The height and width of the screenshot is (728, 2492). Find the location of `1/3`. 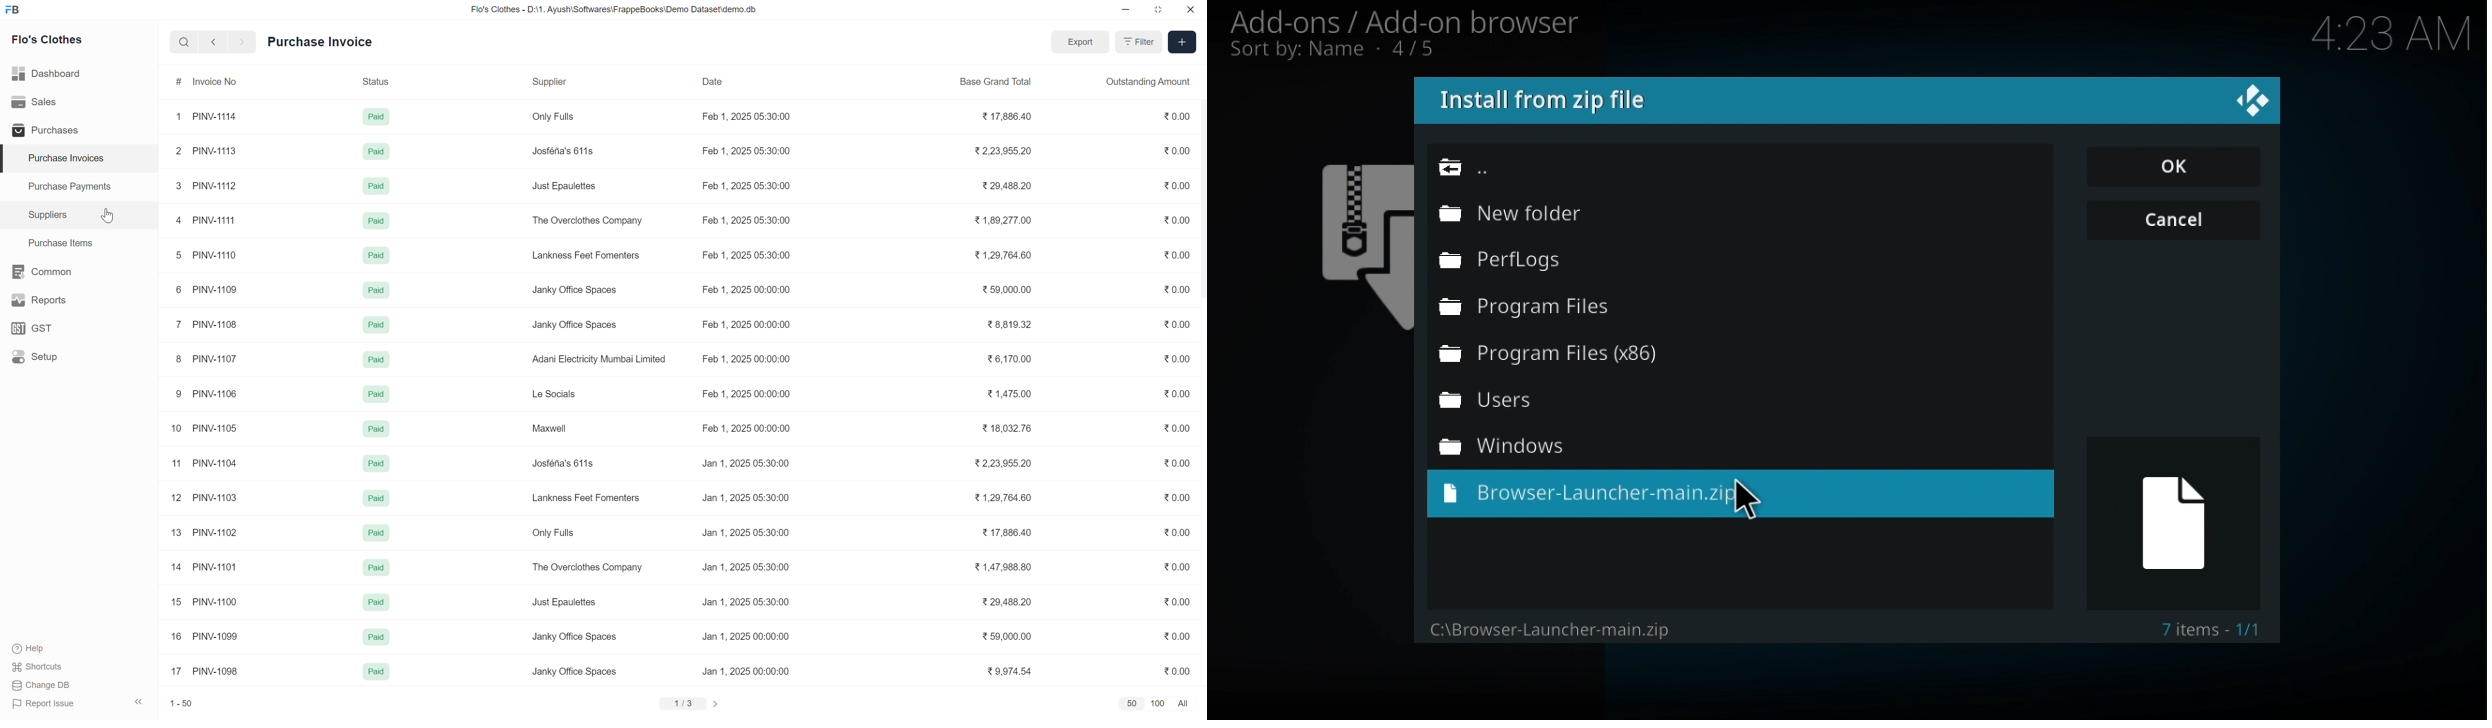

1/3 is located at coordinates (684, 703).